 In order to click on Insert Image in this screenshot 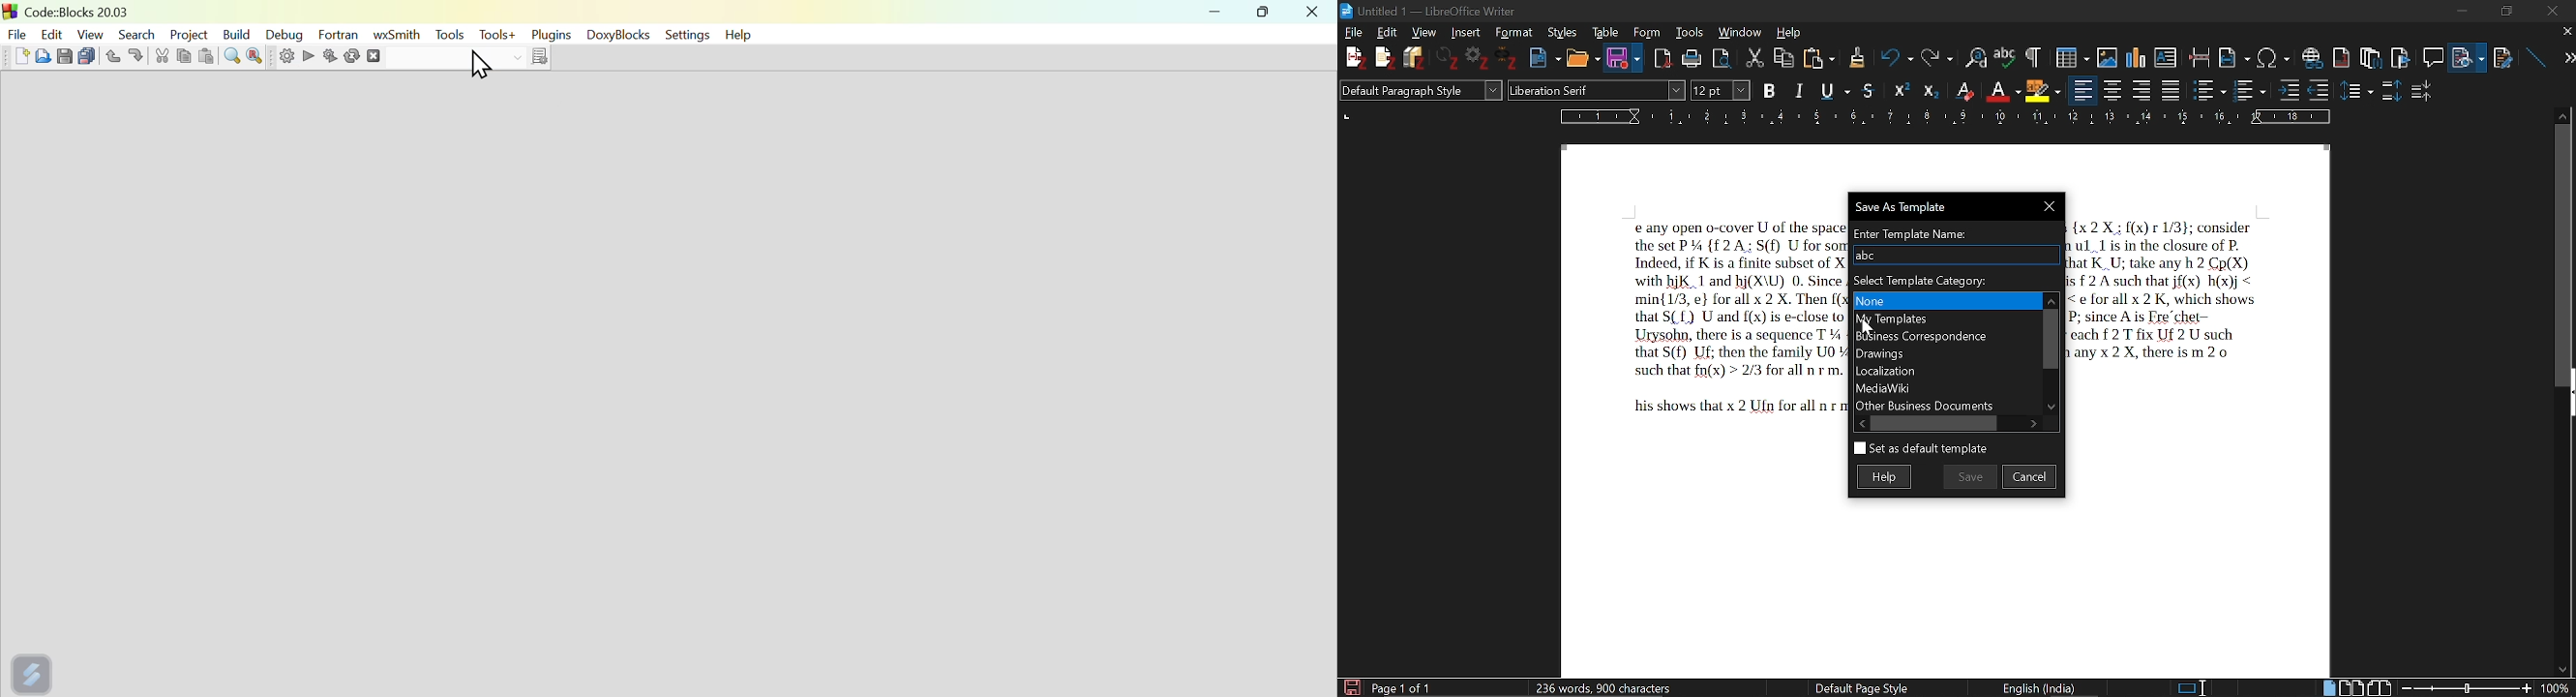, I will do `click(2100, 54)`.